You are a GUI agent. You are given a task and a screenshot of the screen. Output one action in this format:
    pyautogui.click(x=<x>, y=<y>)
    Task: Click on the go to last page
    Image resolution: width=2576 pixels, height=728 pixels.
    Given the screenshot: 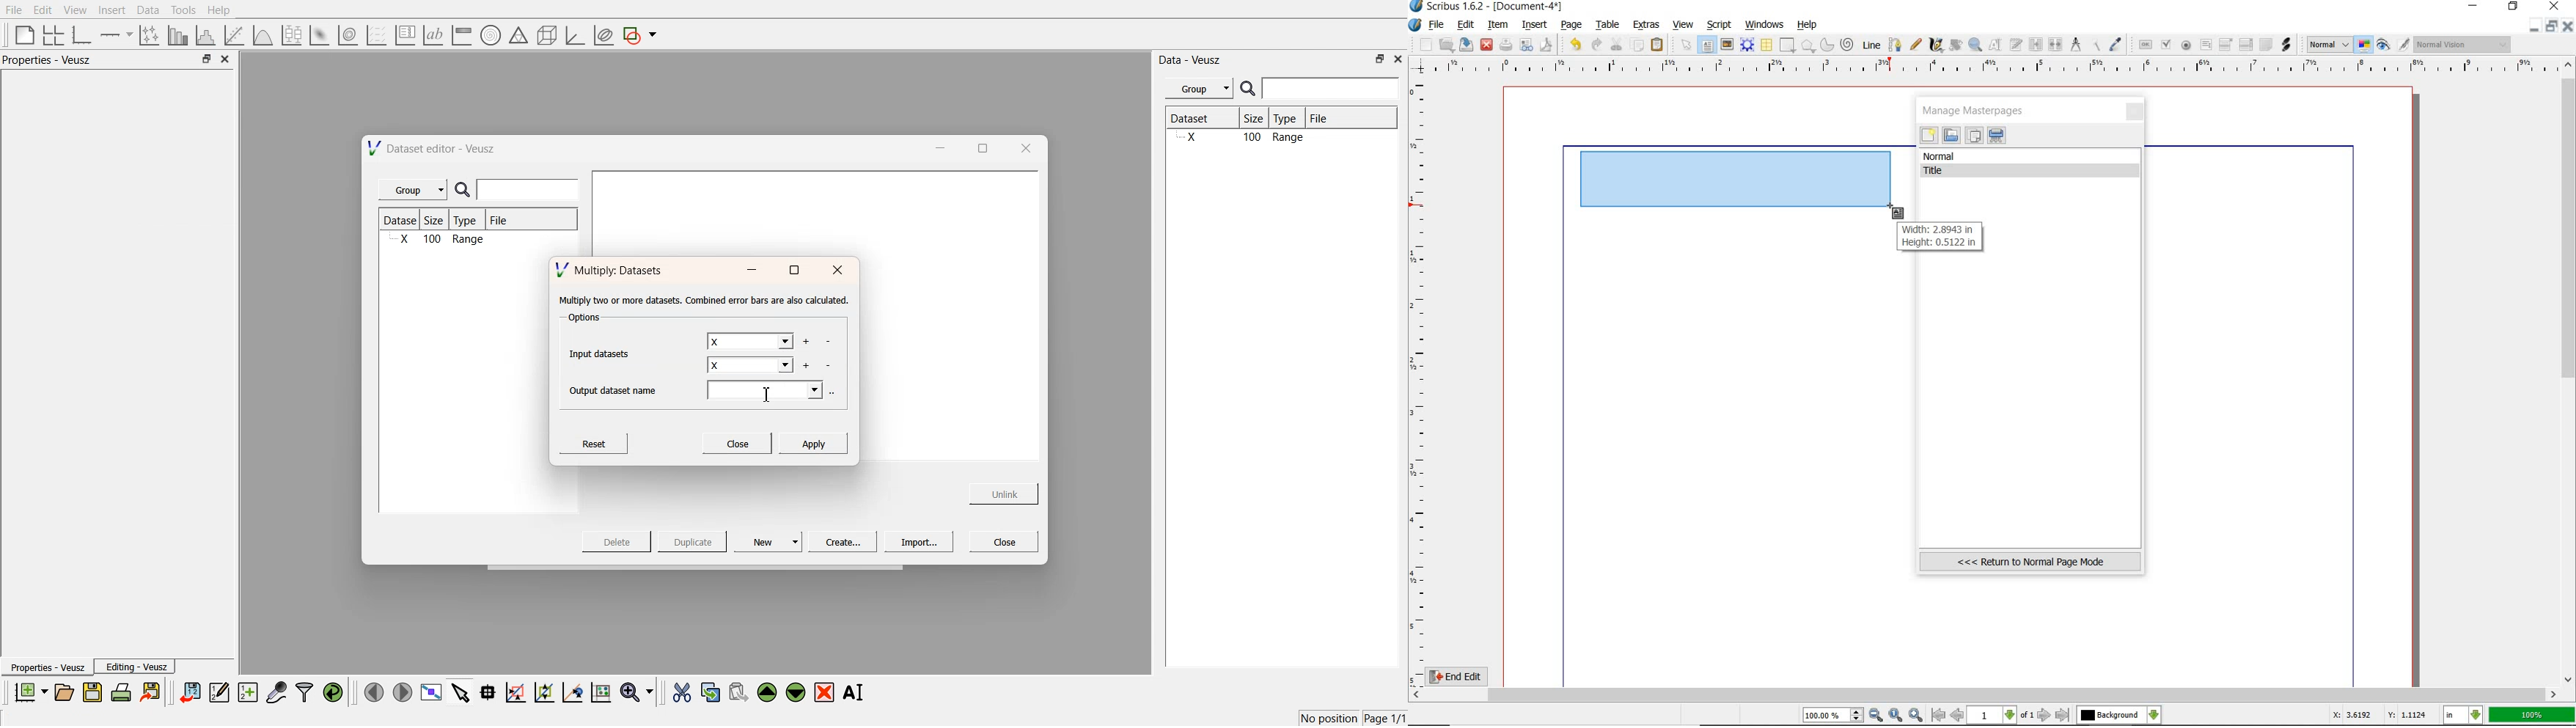 What is the action you would take?
    pyautogui.click(x=2063, y=715)
    